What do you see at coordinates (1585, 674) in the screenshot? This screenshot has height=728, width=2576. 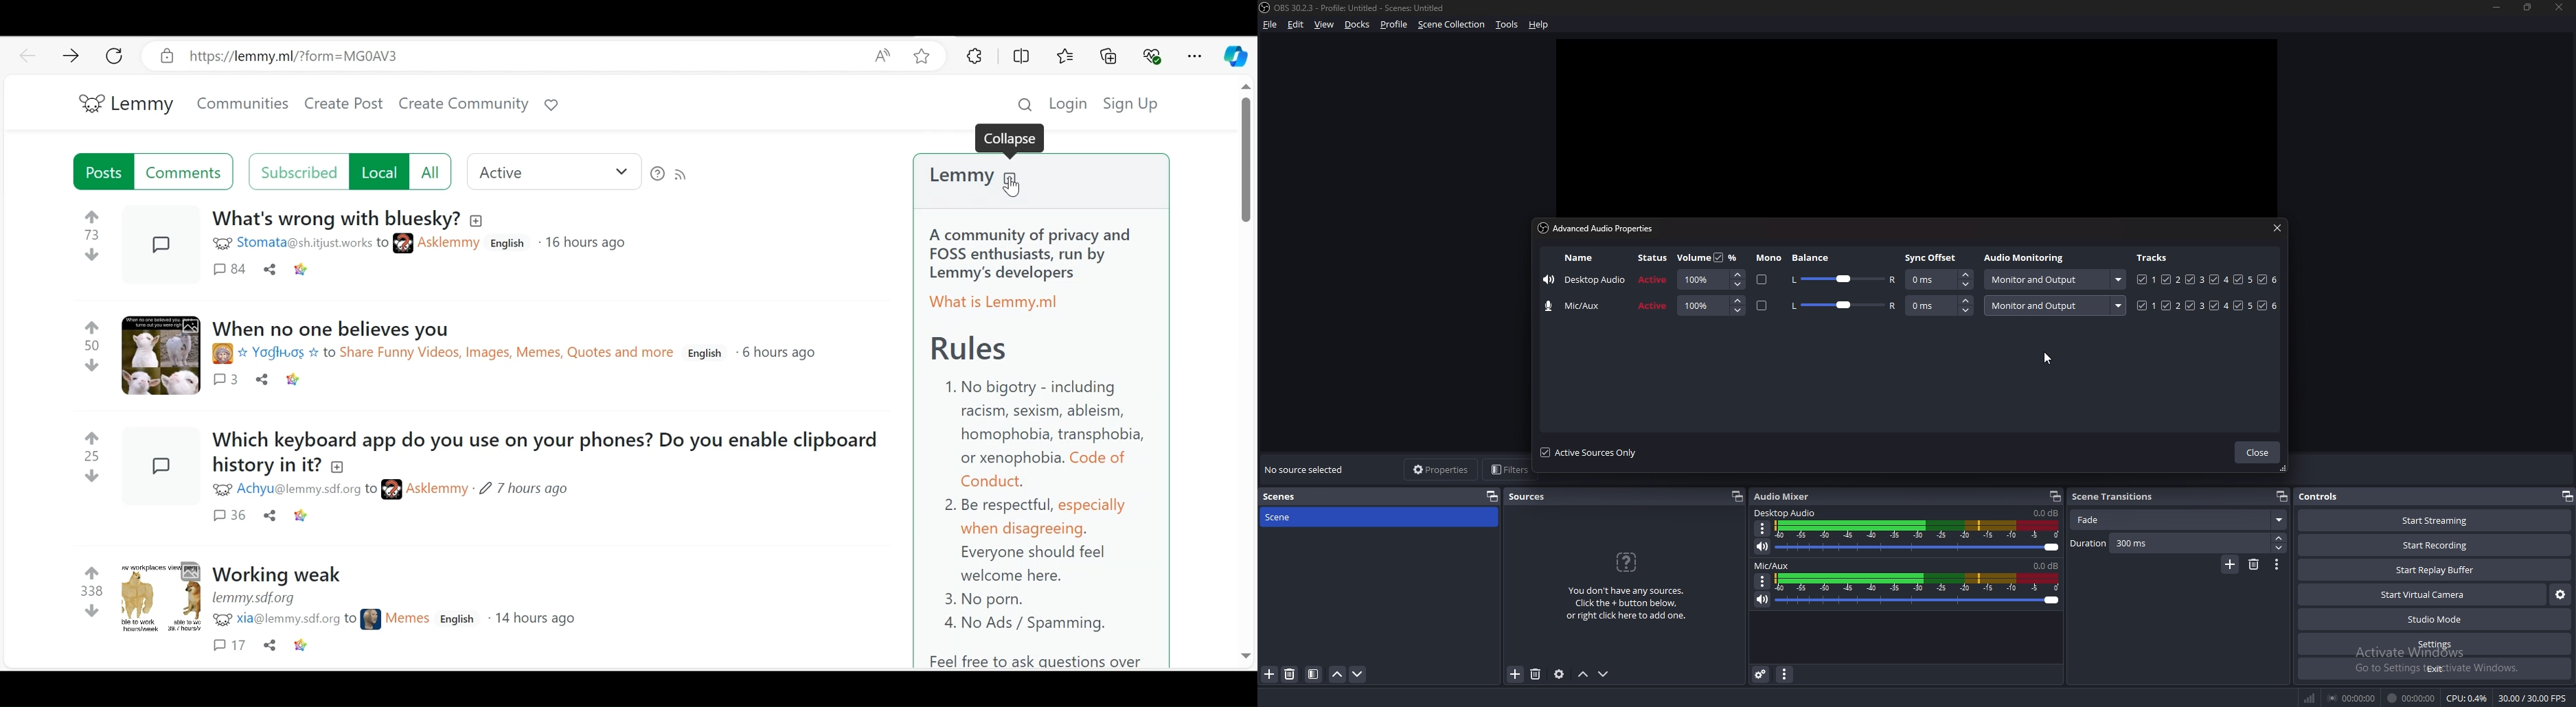 I see `move source up` at bounding box center [1585, 674].